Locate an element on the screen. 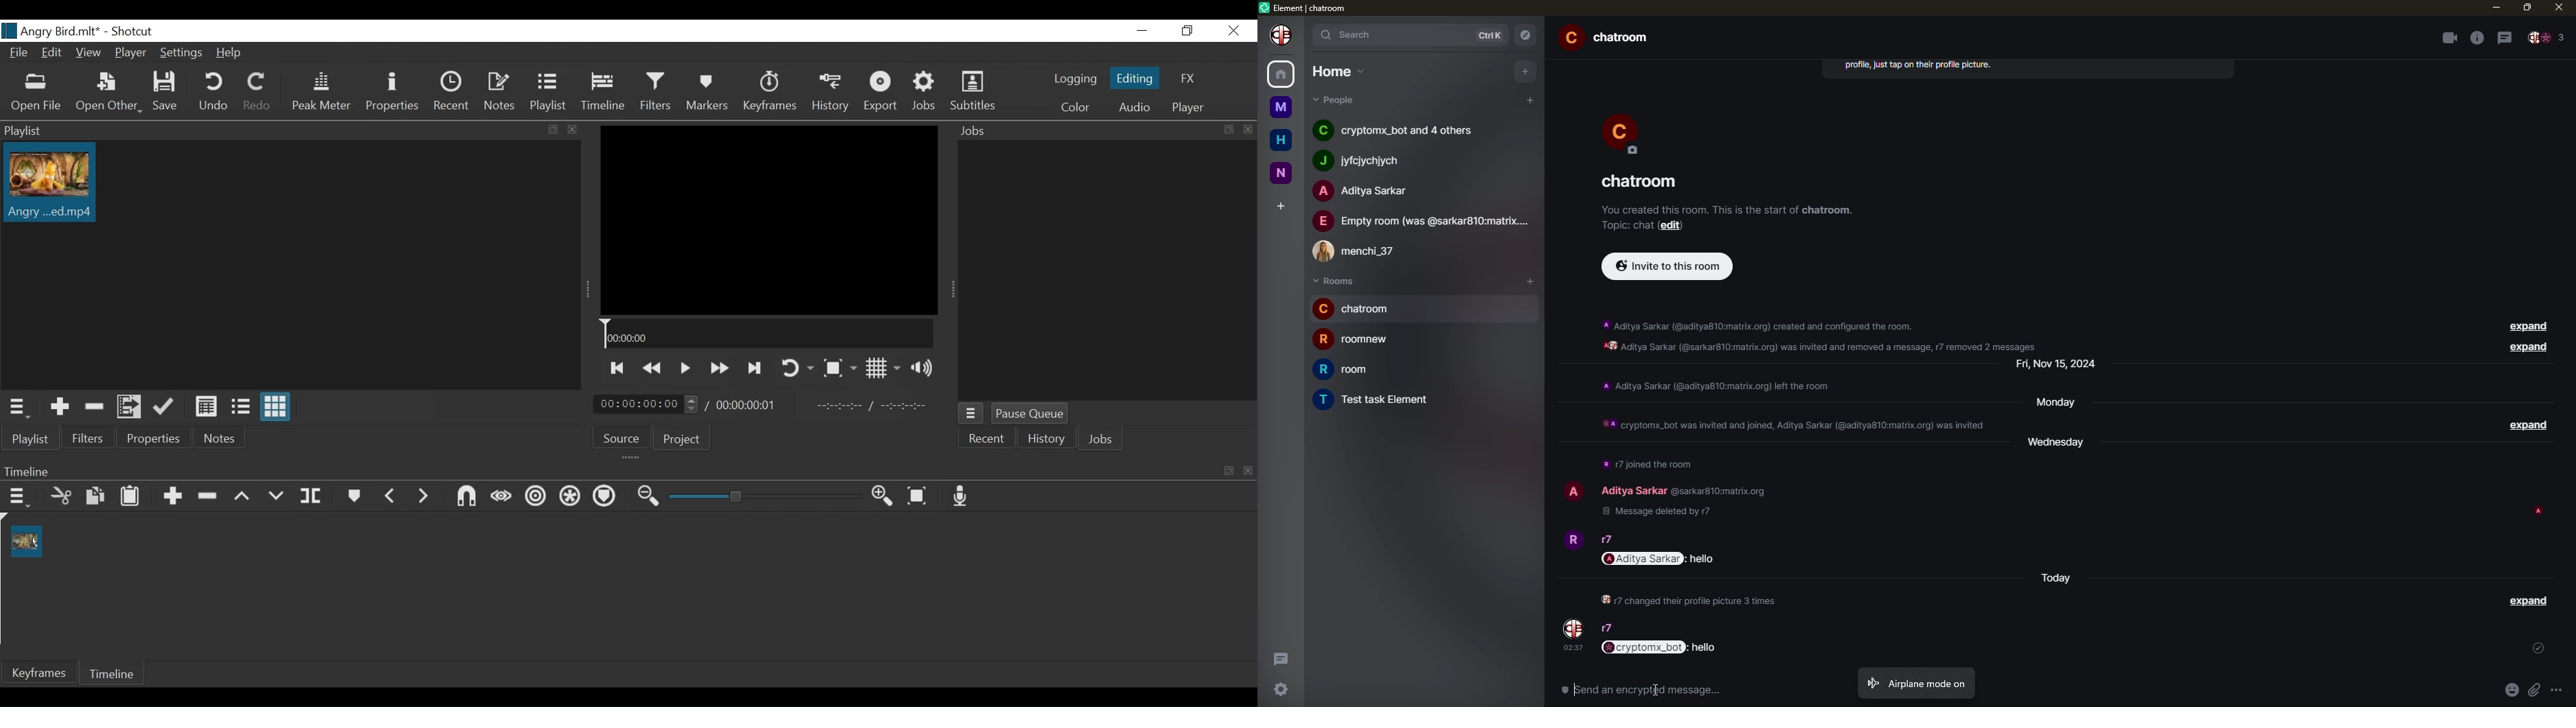 This screenshot has width=2576, height=728. Keyframes is located at coordinates (770, 92).